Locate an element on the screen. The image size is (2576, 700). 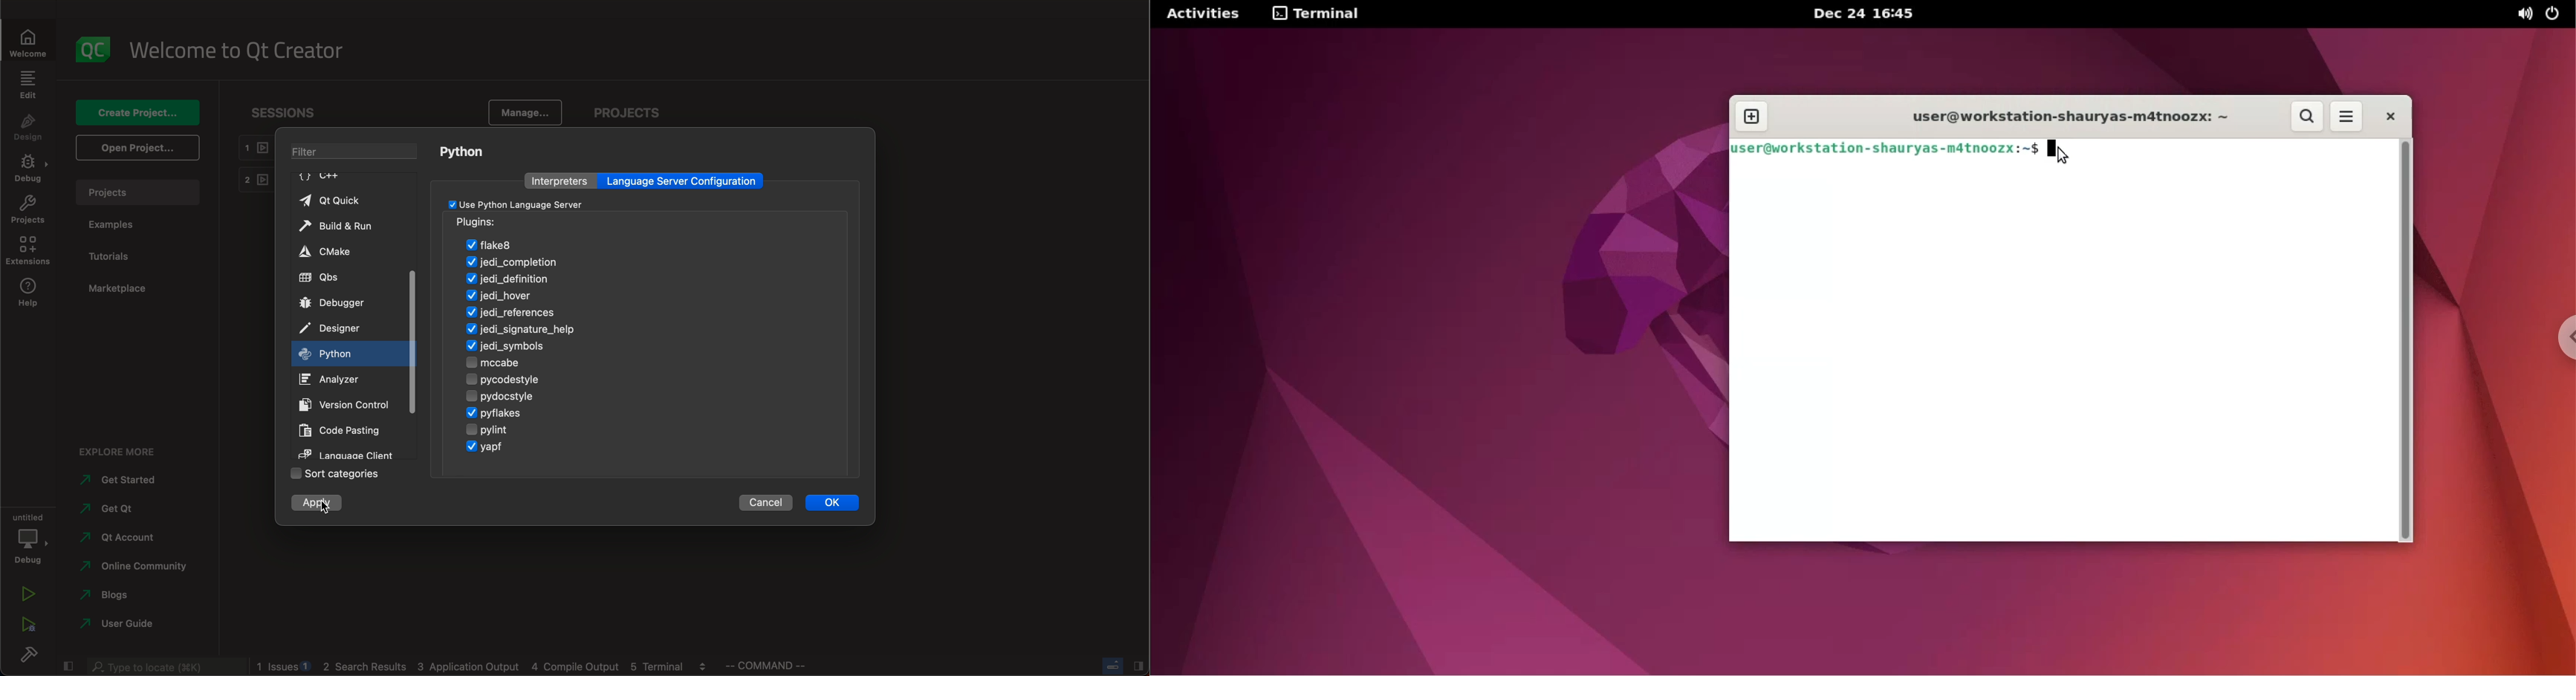
debug is located at coordinates (29, 169).